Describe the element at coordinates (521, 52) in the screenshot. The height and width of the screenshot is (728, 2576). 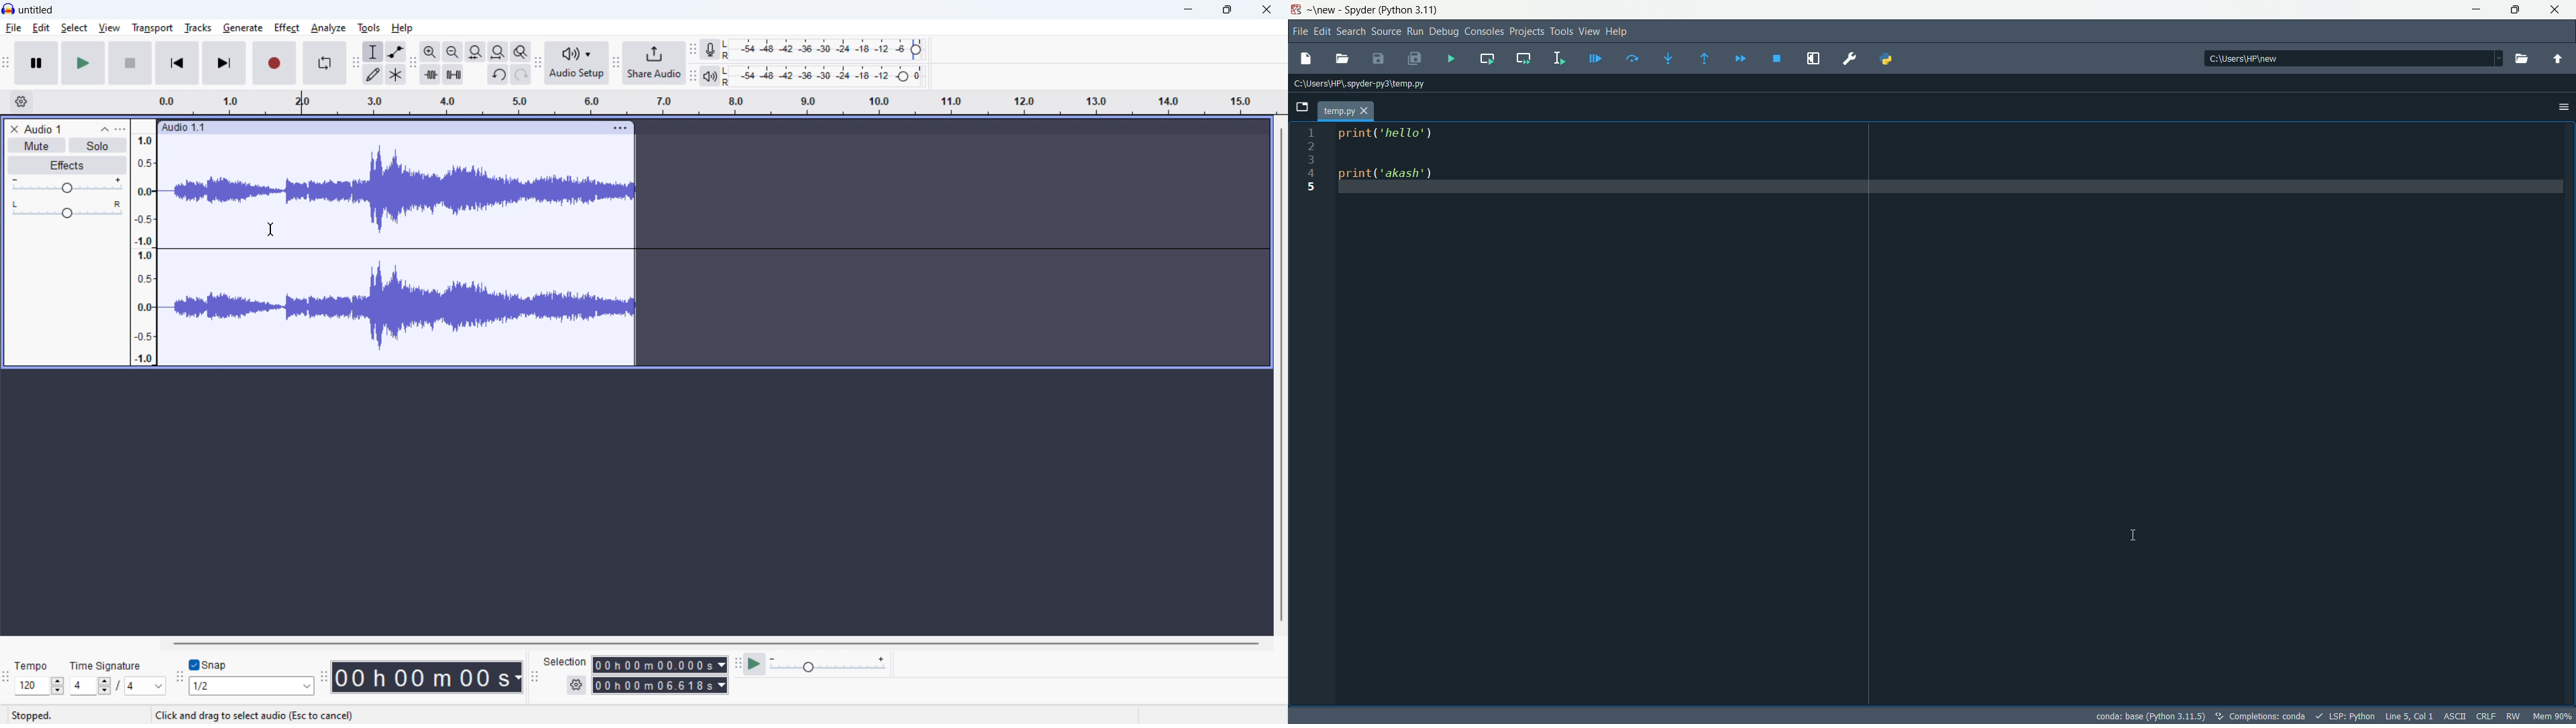
I see `toggle zoom` at that location.